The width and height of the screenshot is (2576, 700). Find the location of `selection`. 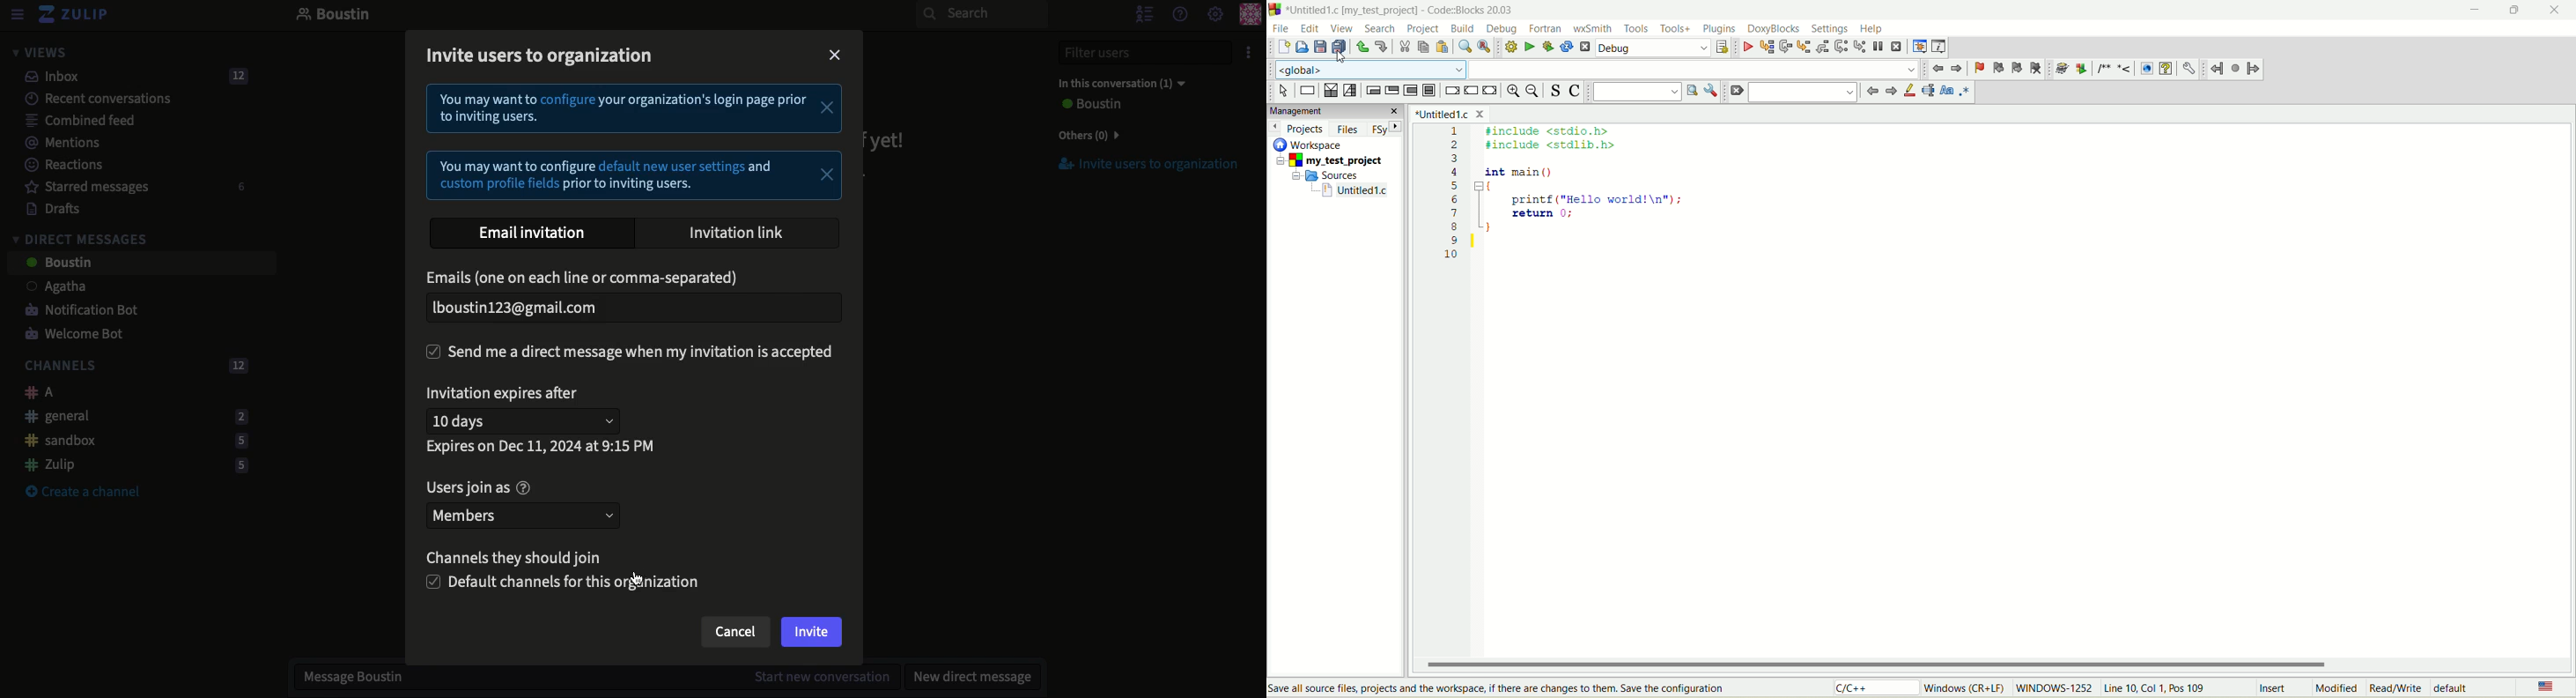

selection is located at coordinates (1350, 92).